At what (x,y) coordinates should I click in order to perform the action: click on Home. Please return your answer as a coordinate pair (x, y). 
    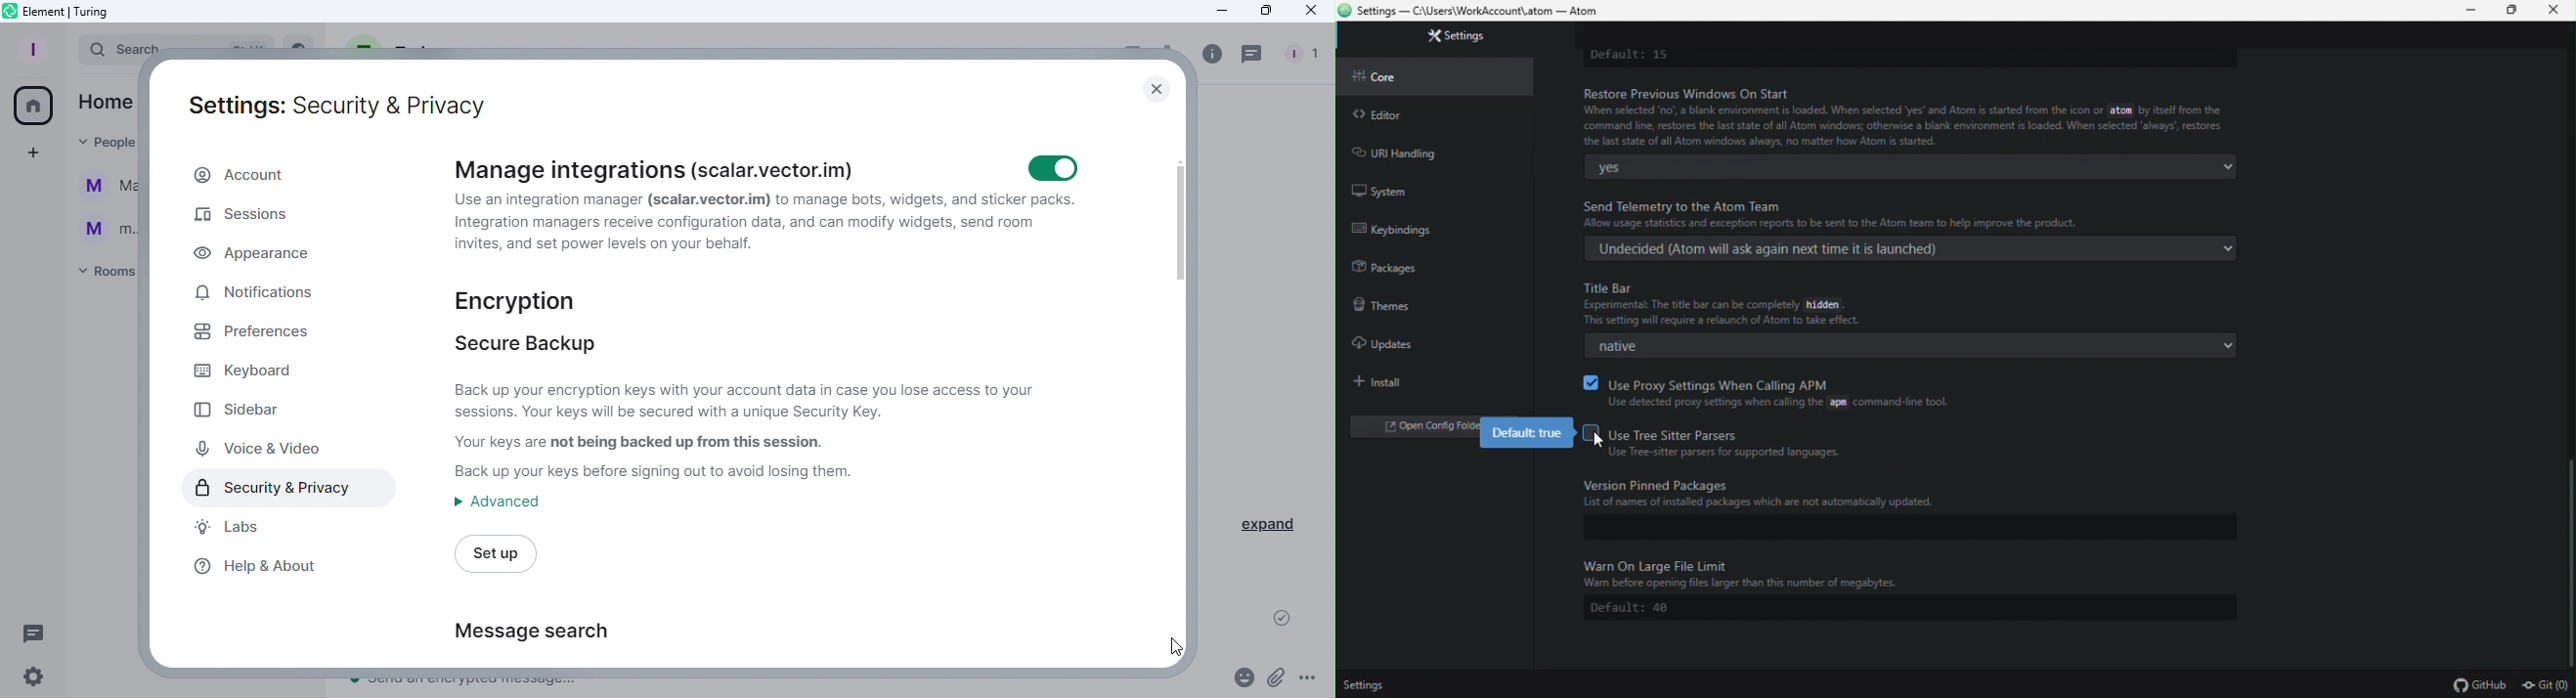
    Looking at the image, I should click on (105, 101).